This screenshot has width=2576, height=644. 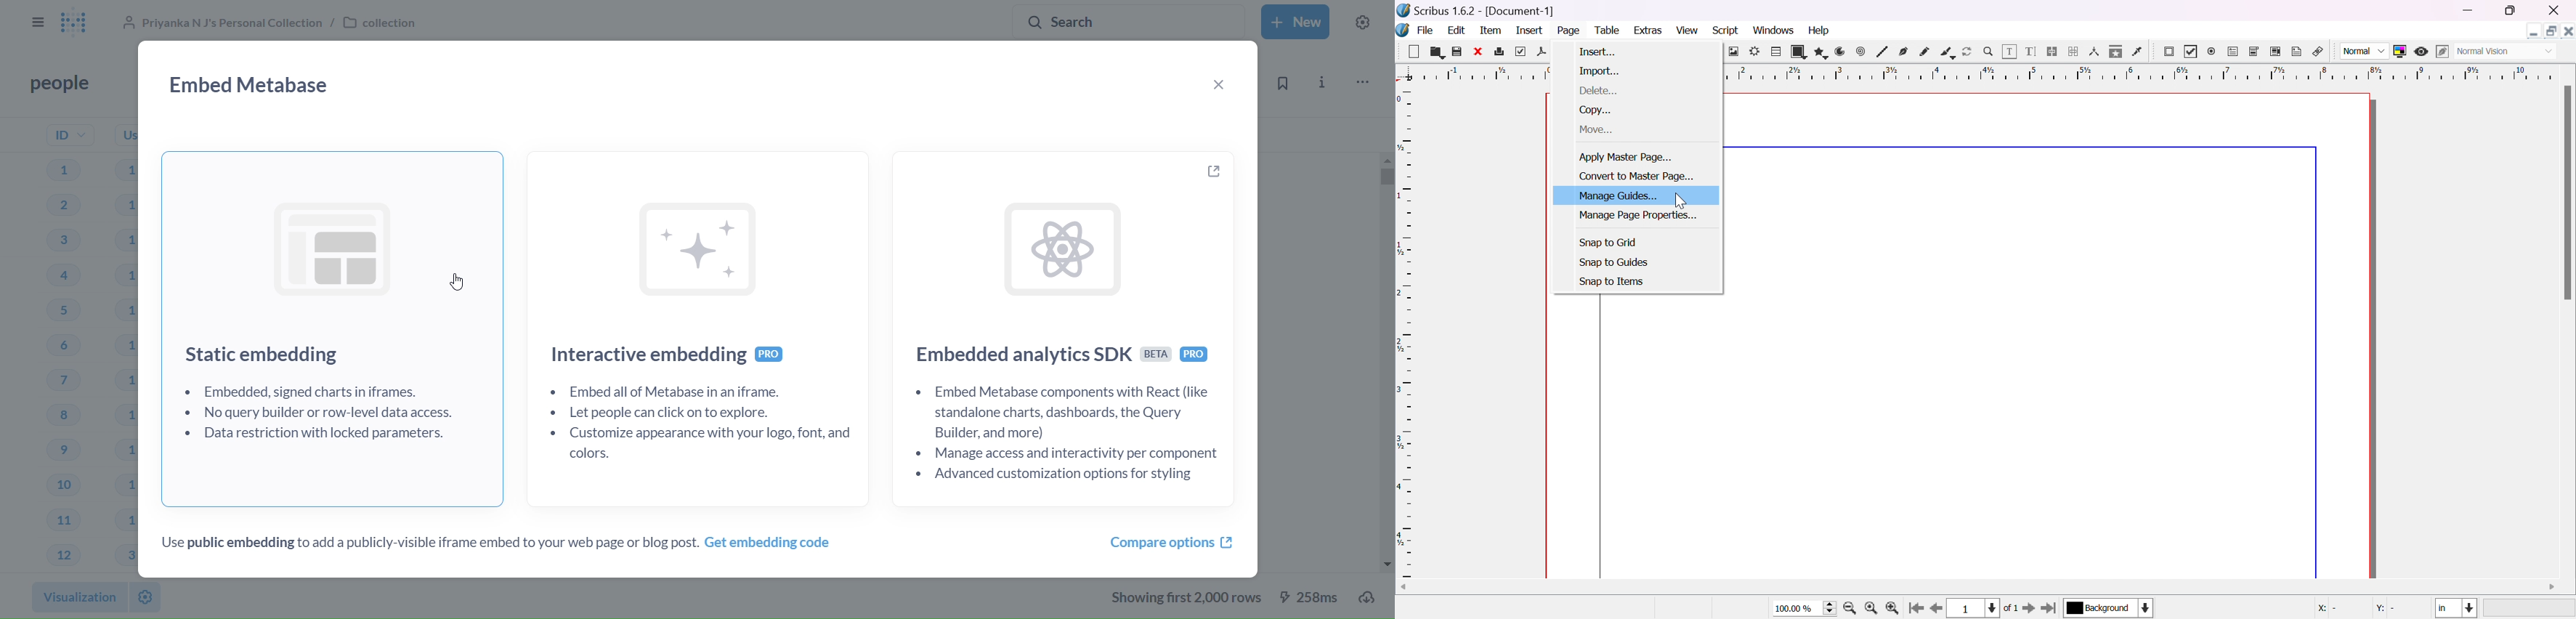 What do you see at coordinates (1927, 53) in the screenshot?
I see `freehand line` at bounding box center [1927, 53].